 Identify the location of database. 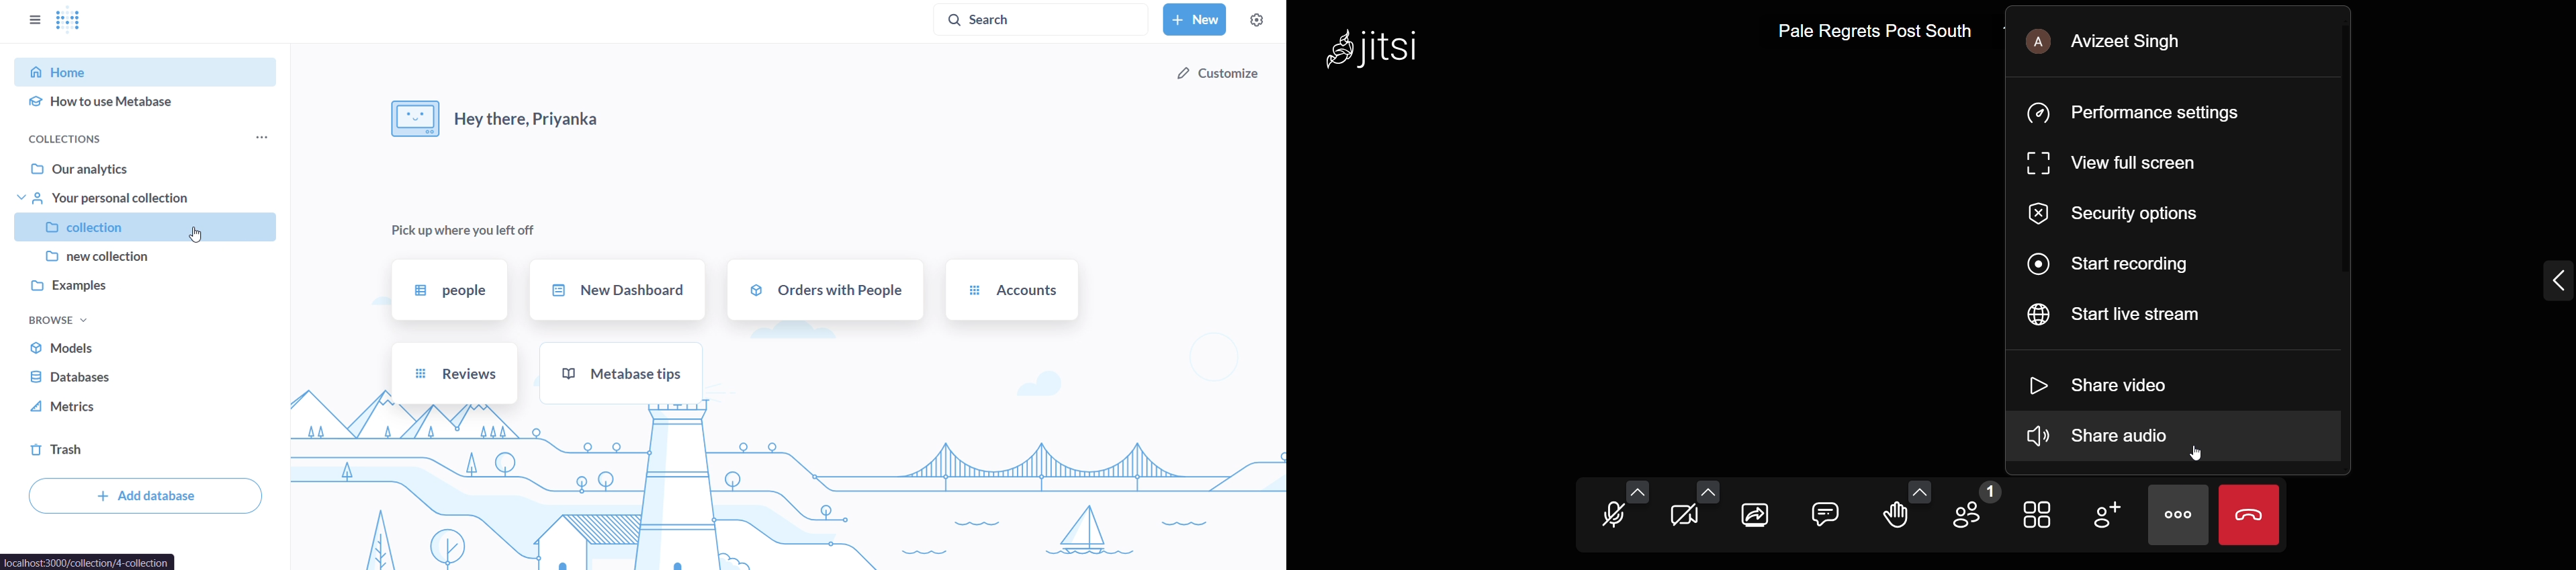
(149, 377).